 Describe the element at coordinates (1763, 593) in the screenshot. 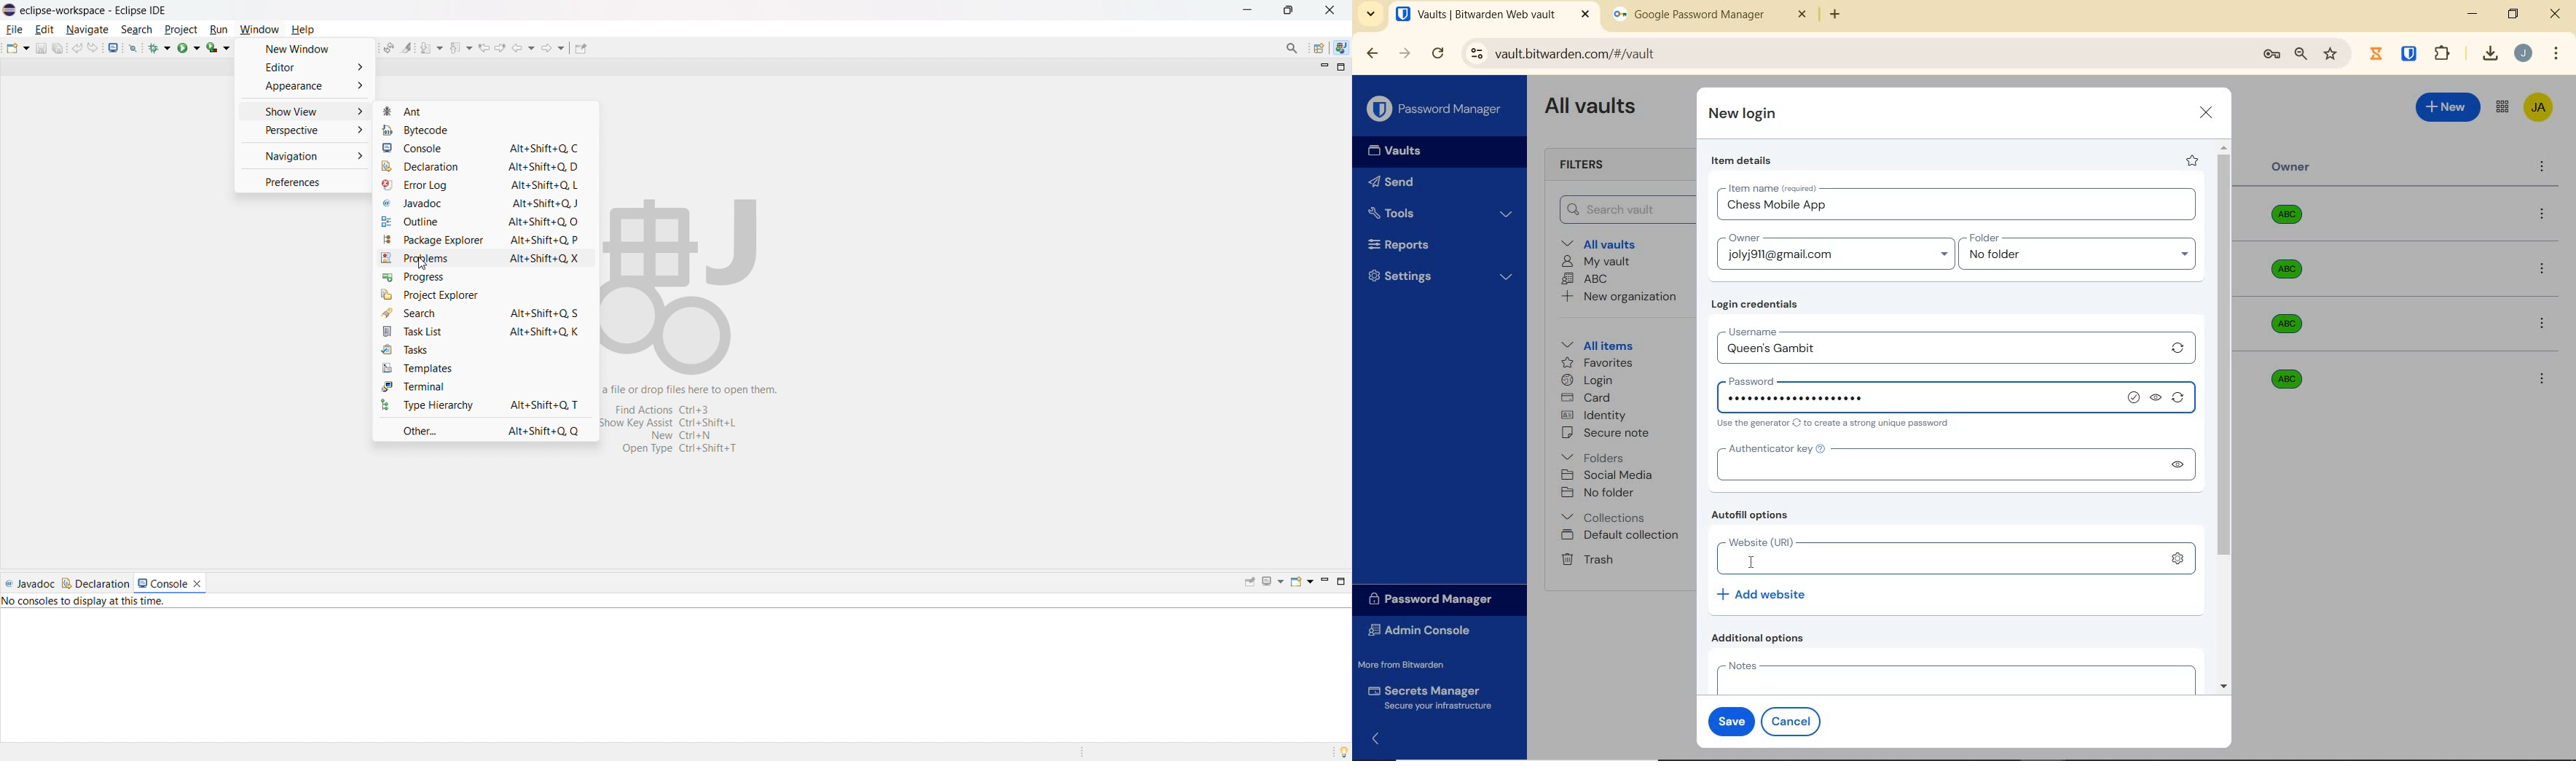

I see `Add website` at that location.